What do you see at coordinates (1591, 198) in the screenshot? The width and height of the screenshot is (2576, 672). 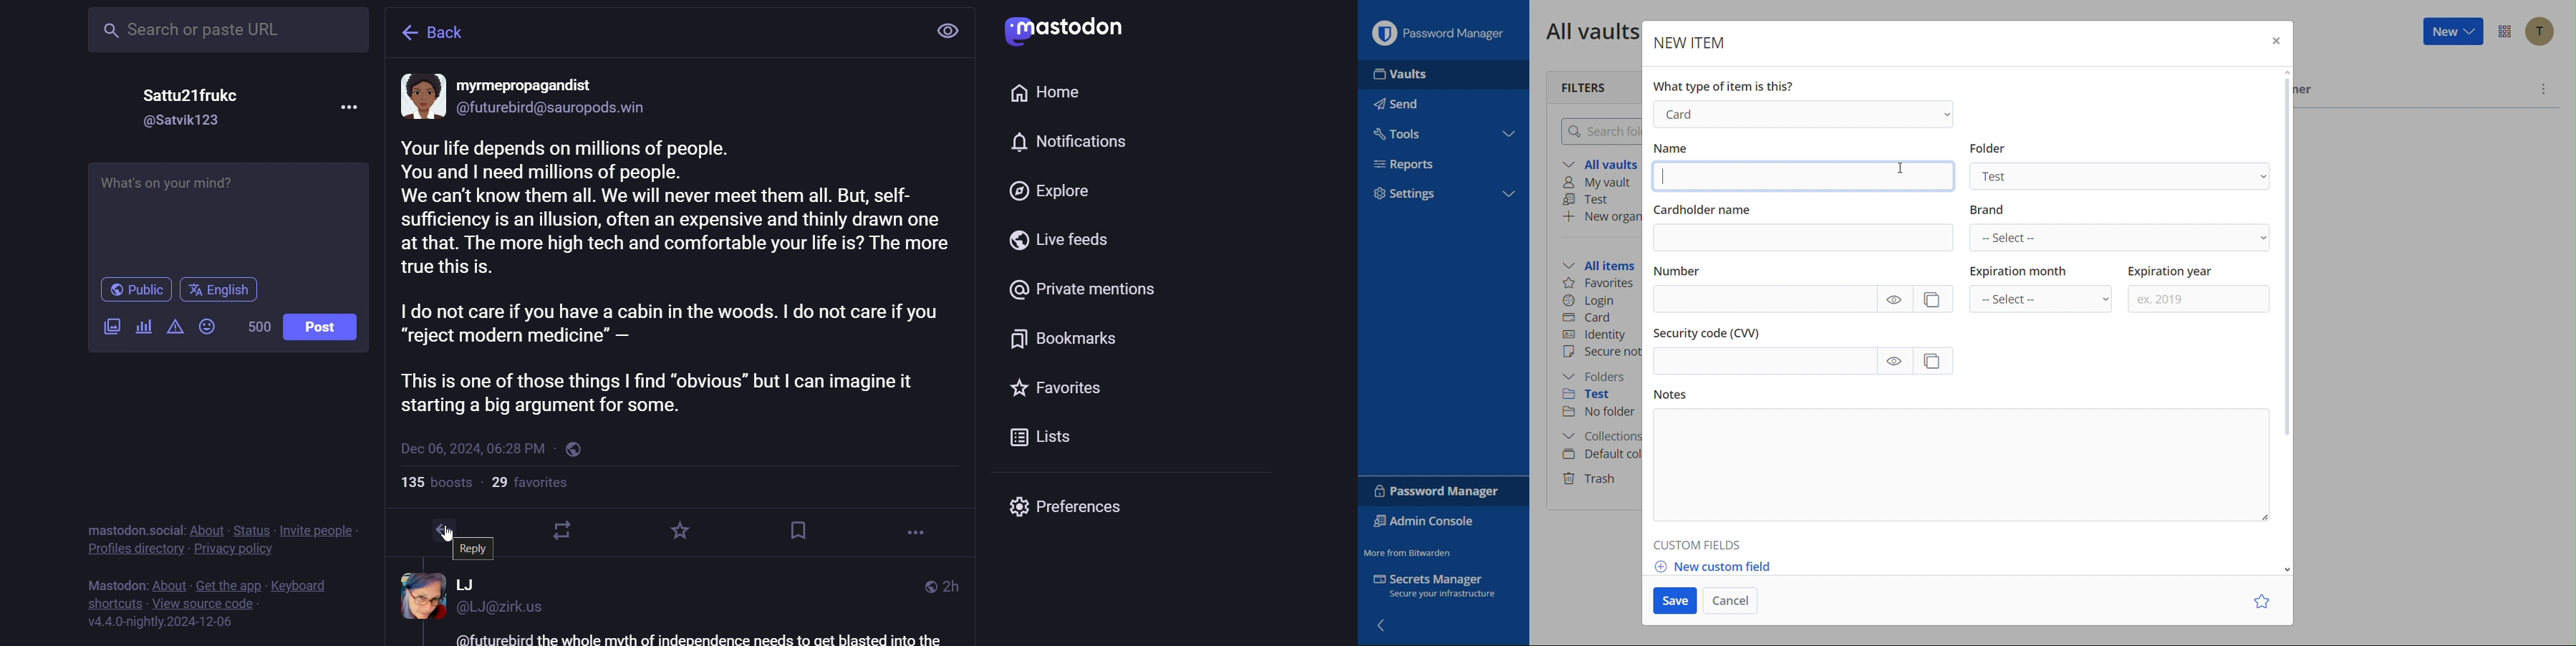 I see `Test` at bounding box center [1591, 198].